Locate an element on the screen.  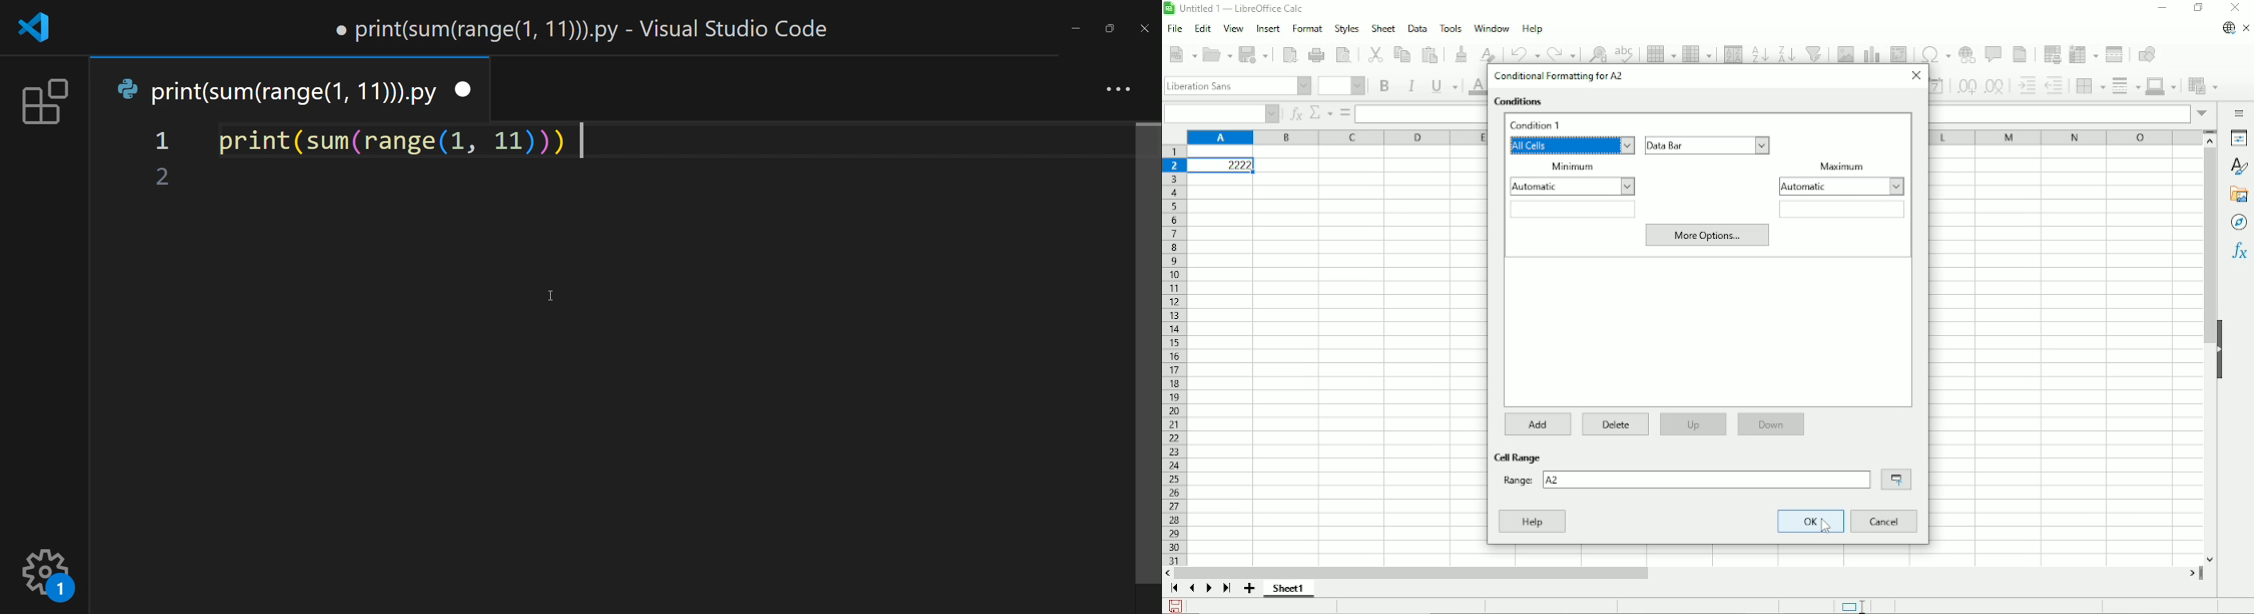
Sidebar settings is located at coordinates (2241, 113).